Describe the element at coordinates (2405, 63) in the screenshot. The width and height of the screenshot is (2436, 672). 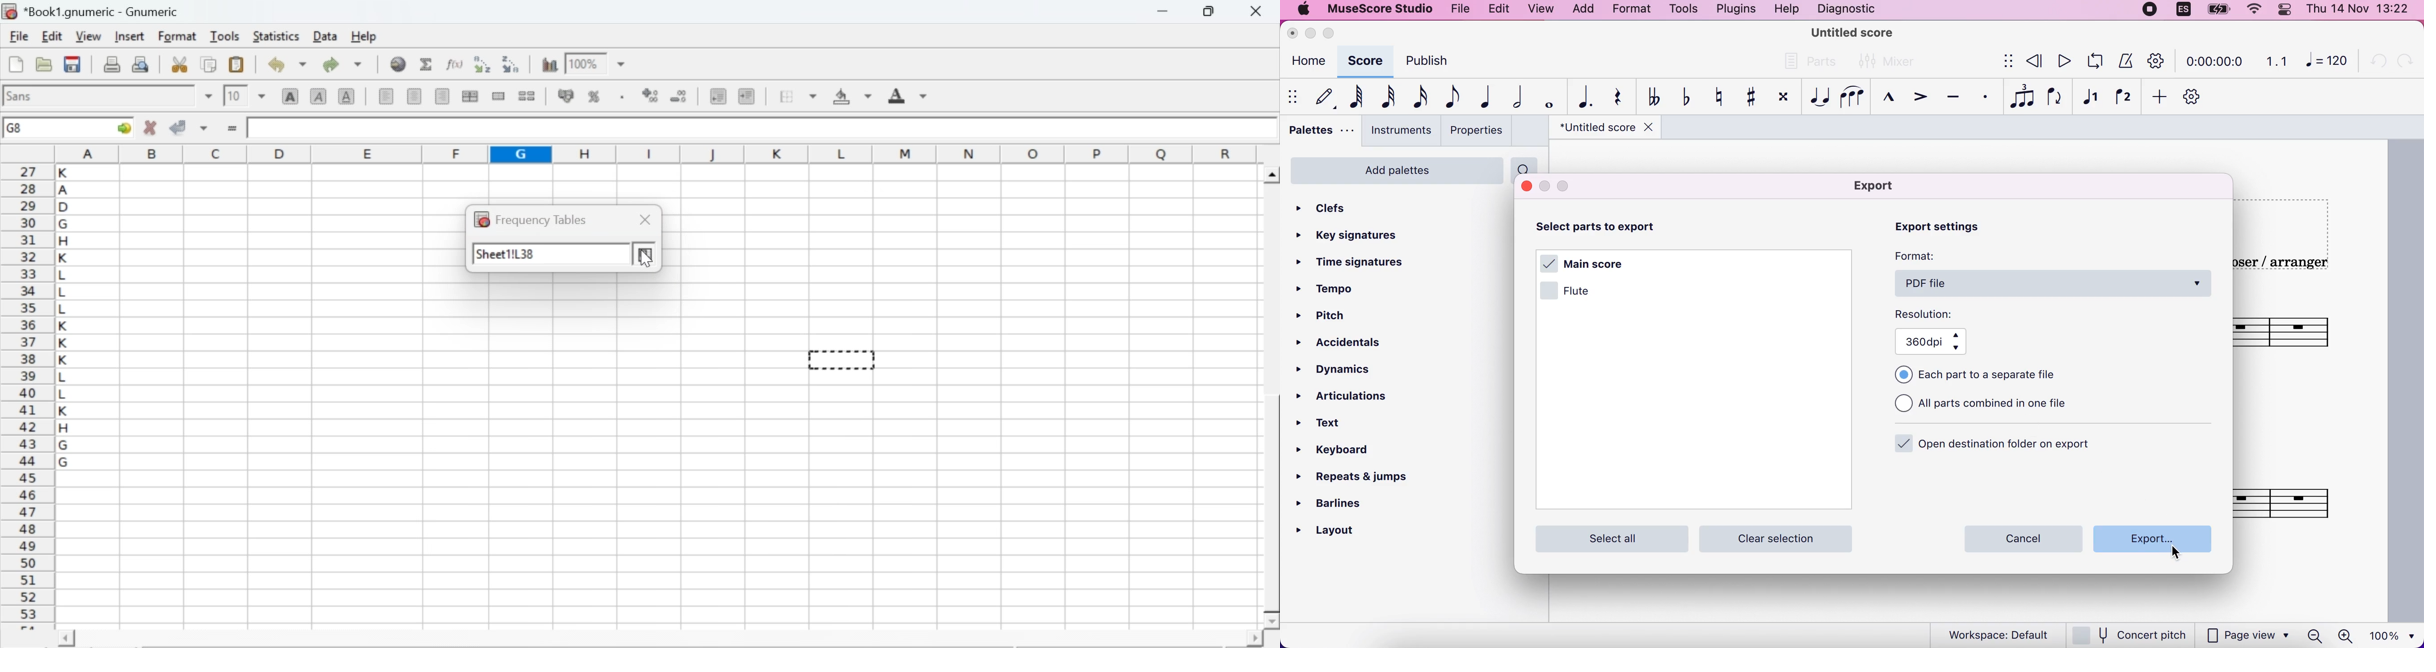
I see `redo` at that location.